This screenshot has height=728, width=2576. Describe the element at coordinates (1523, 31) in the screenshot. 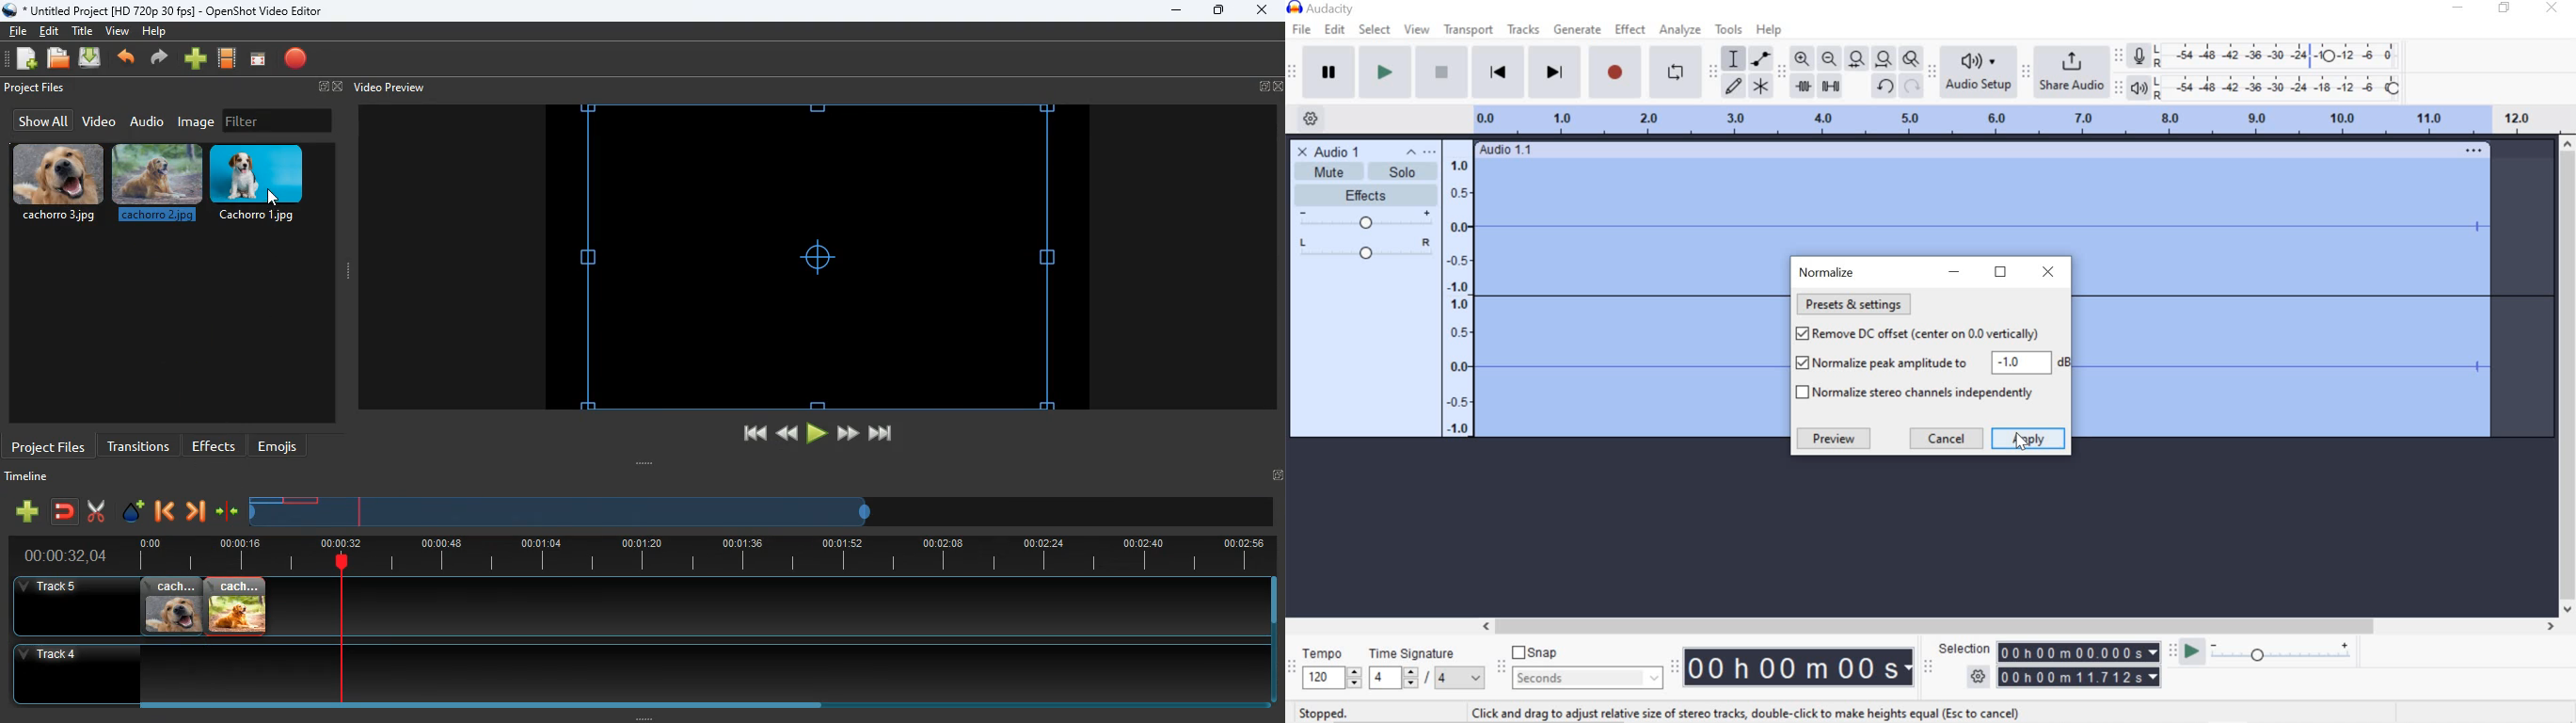

I see `tracks` at that location.